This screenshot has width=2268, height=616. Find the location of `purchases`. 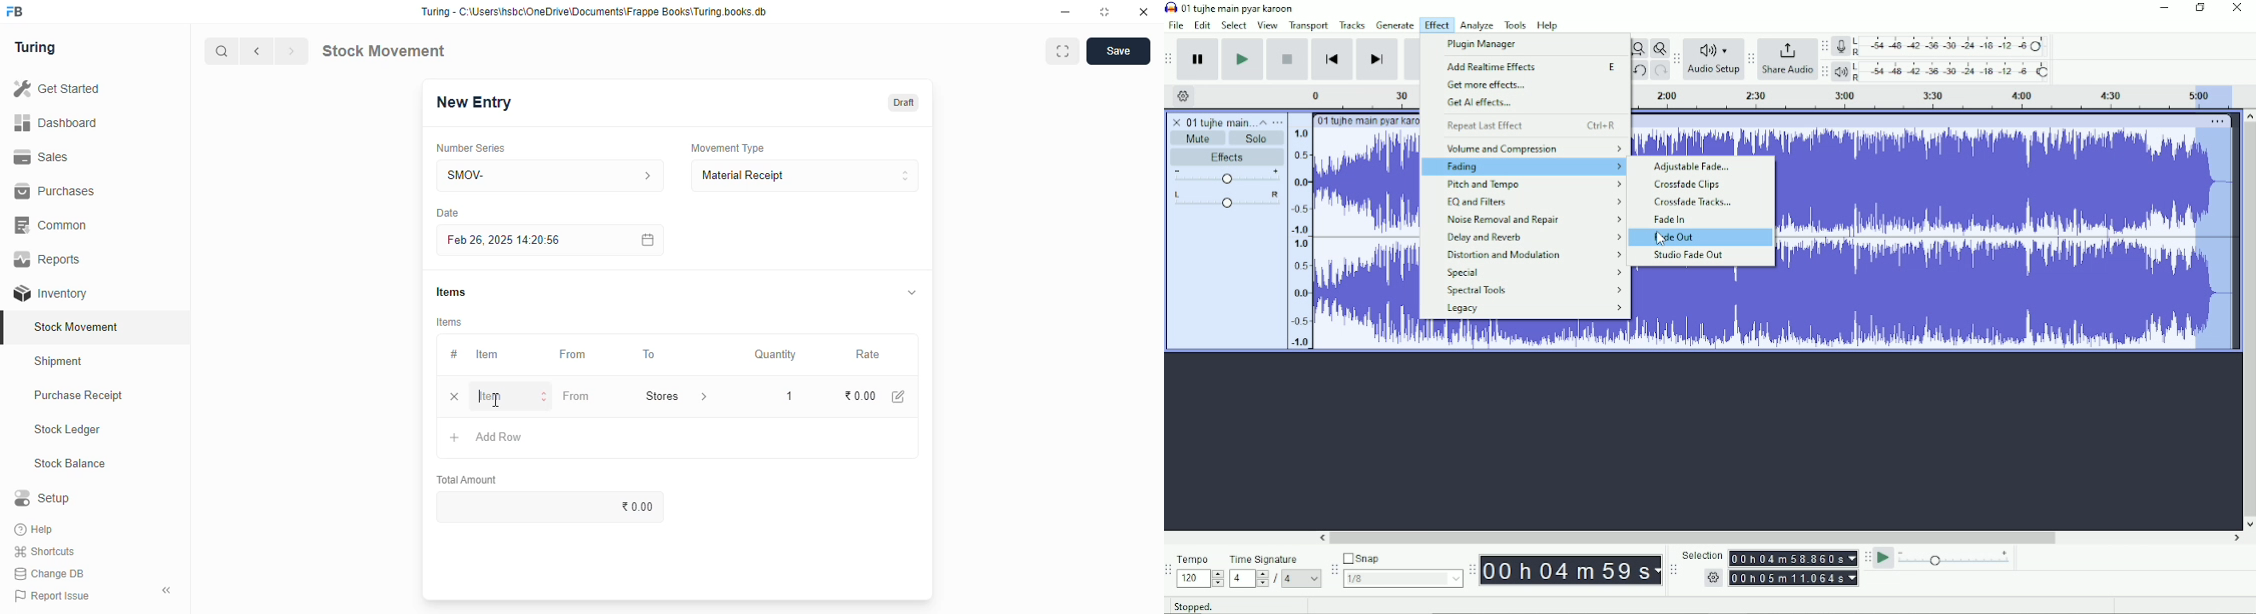

purchases is located at coordinates (55, 191).